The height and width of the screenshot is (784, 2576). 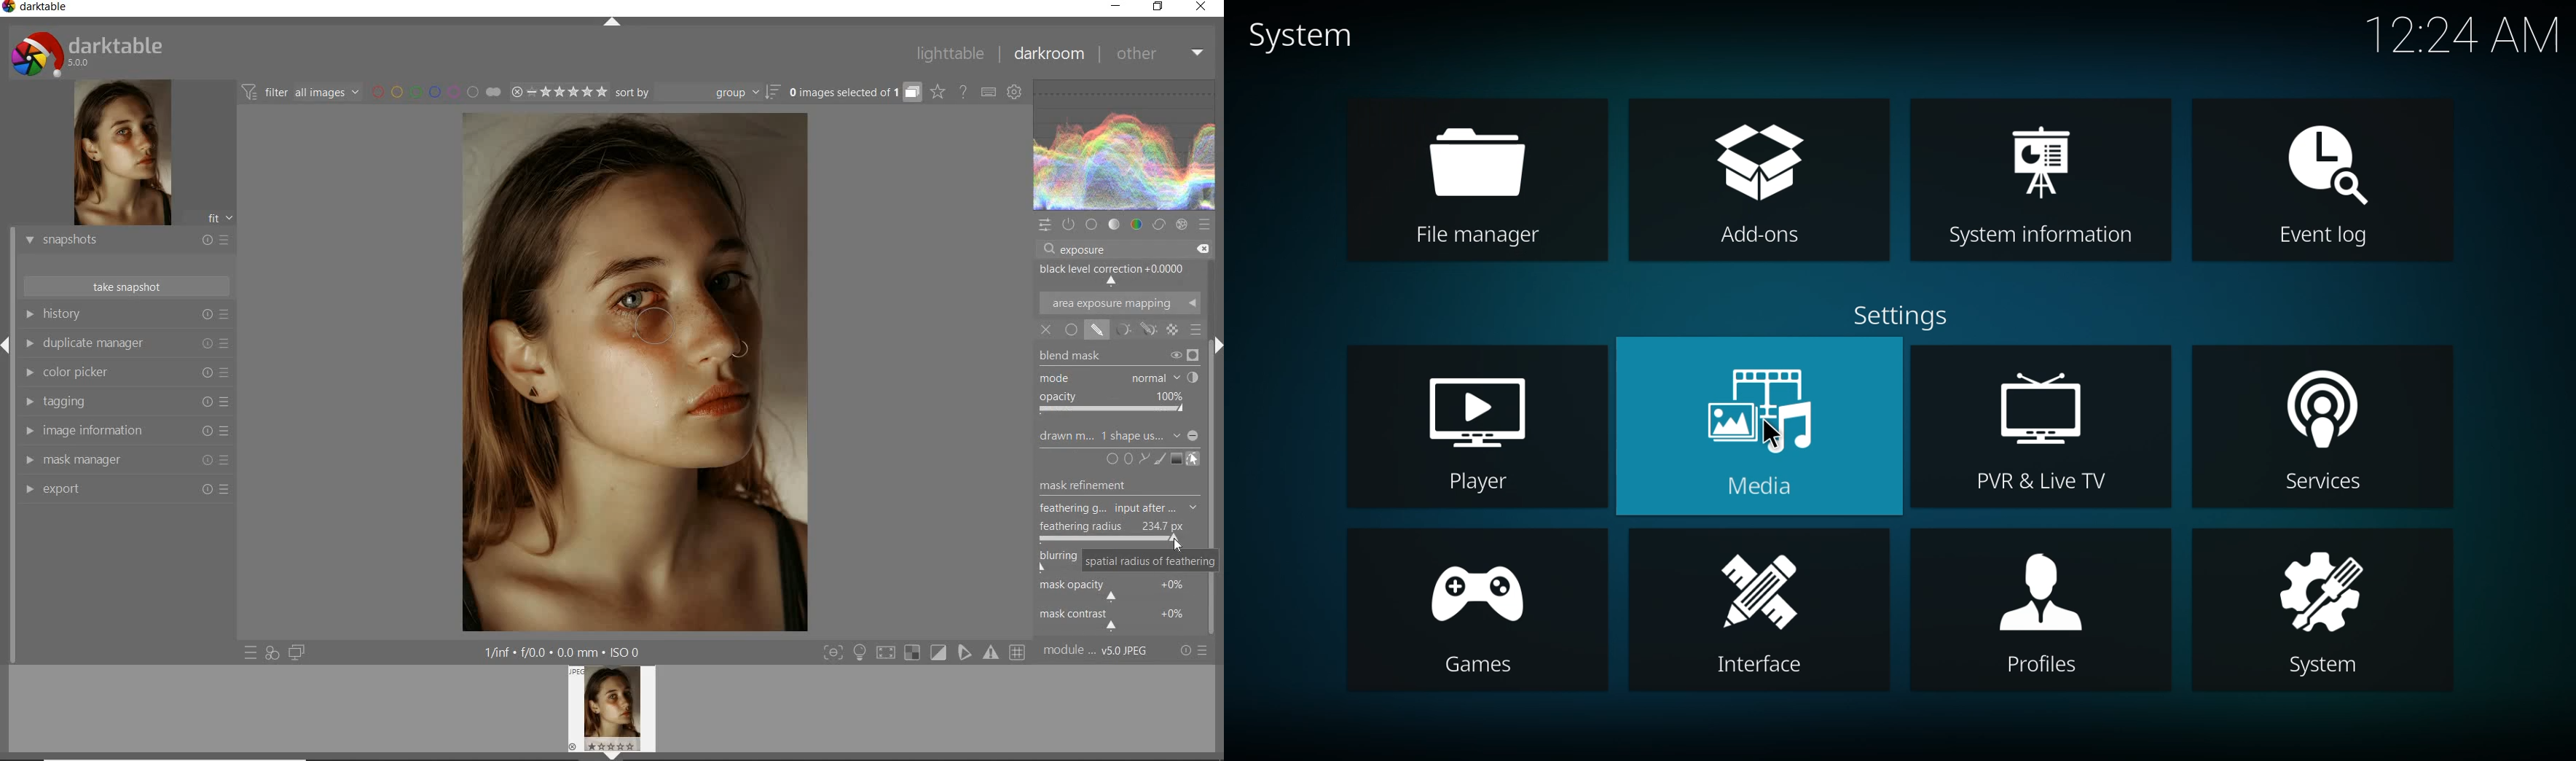 I want to click on AREA EXPOSURE MAPPING, so click(x=1120, y=305).